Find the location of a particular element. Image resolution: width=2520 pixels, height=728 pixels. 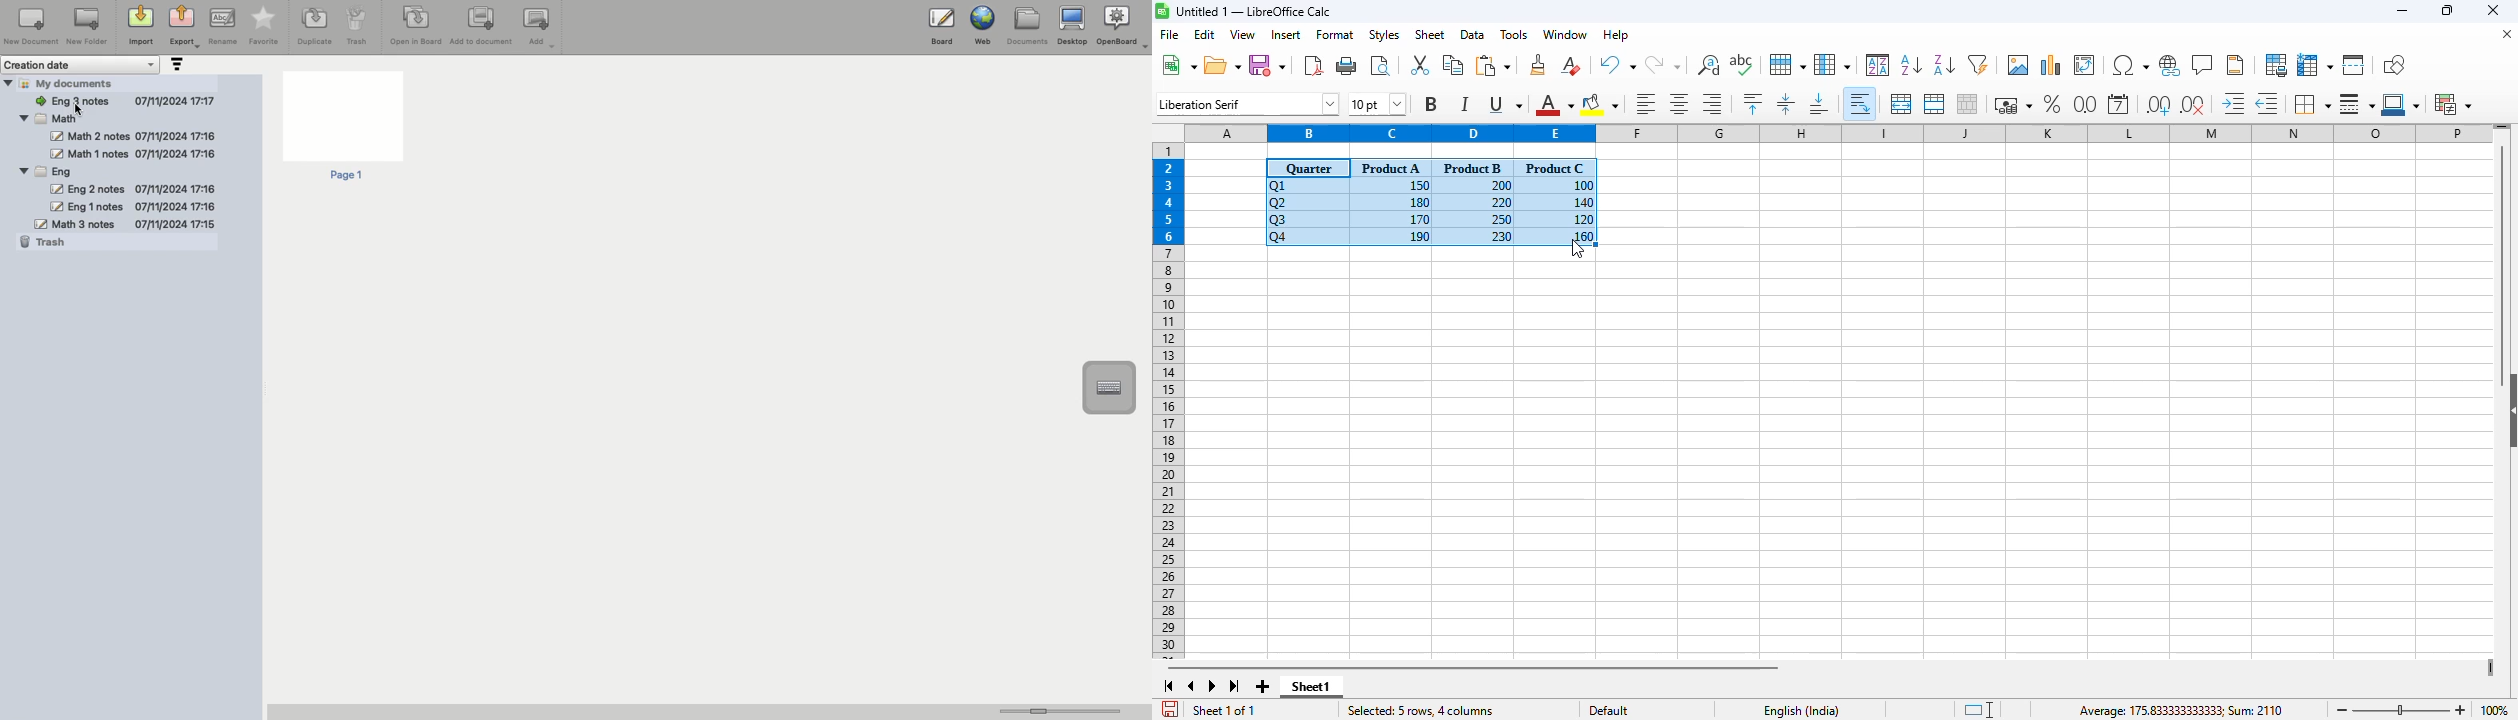

selected: 5 rows, 4 columns is located at coordinates (1428, 710).